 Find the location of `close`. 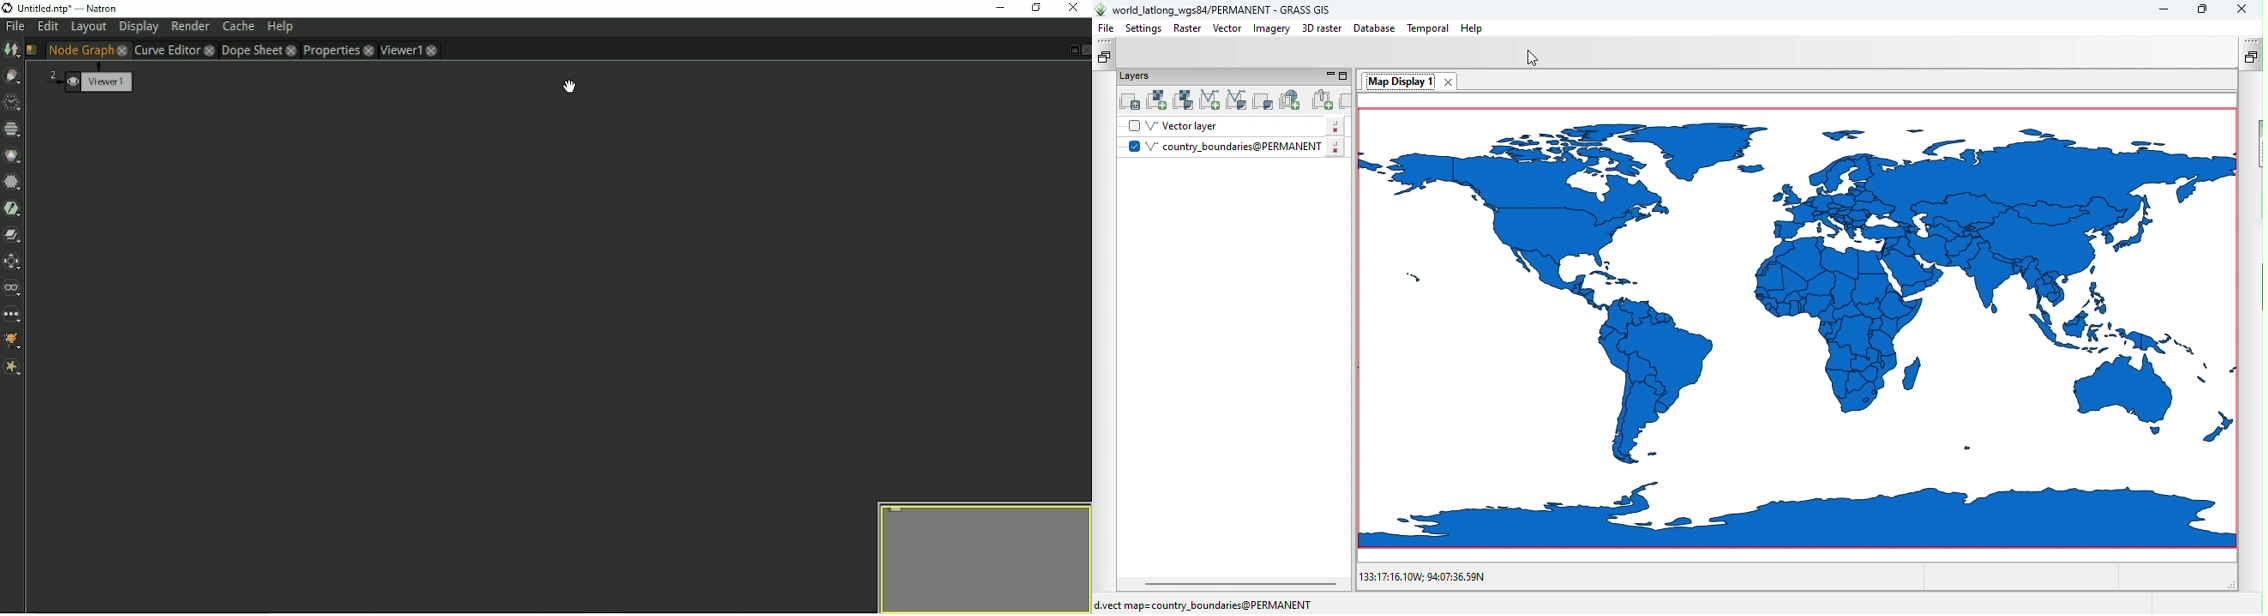

close is located at coordinates (121, 50).